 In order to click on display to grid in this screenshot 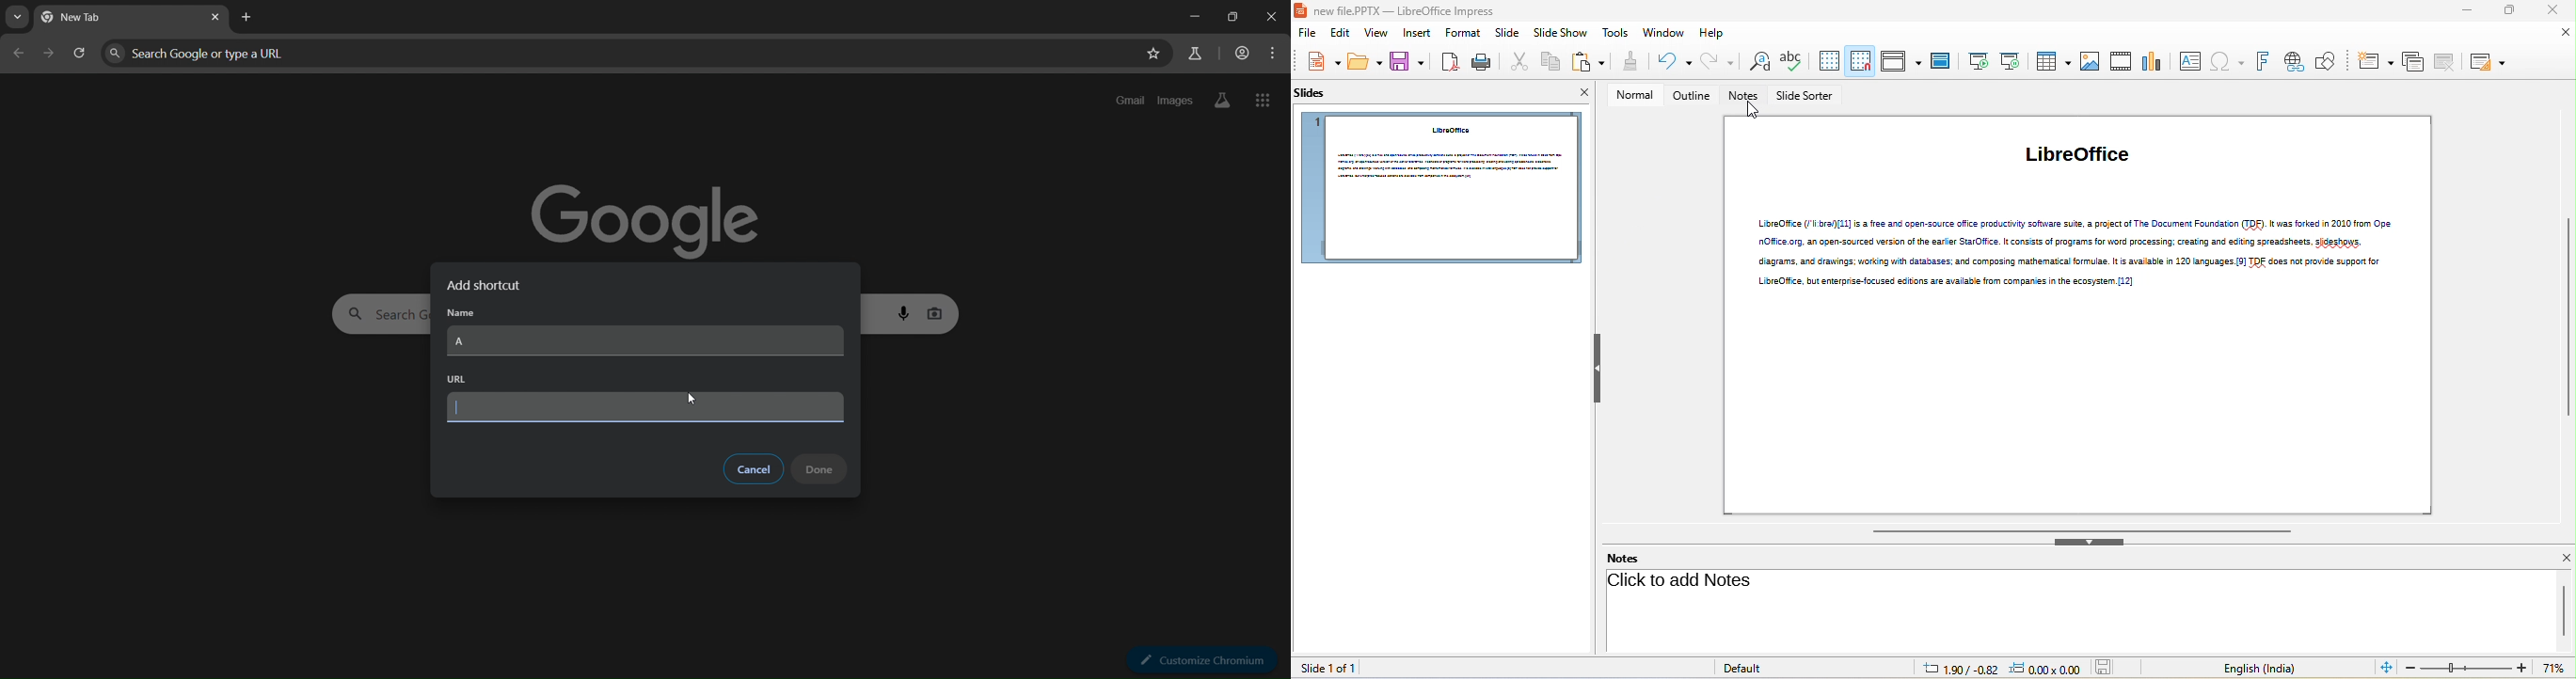, I will do `click(1828, 61)`.